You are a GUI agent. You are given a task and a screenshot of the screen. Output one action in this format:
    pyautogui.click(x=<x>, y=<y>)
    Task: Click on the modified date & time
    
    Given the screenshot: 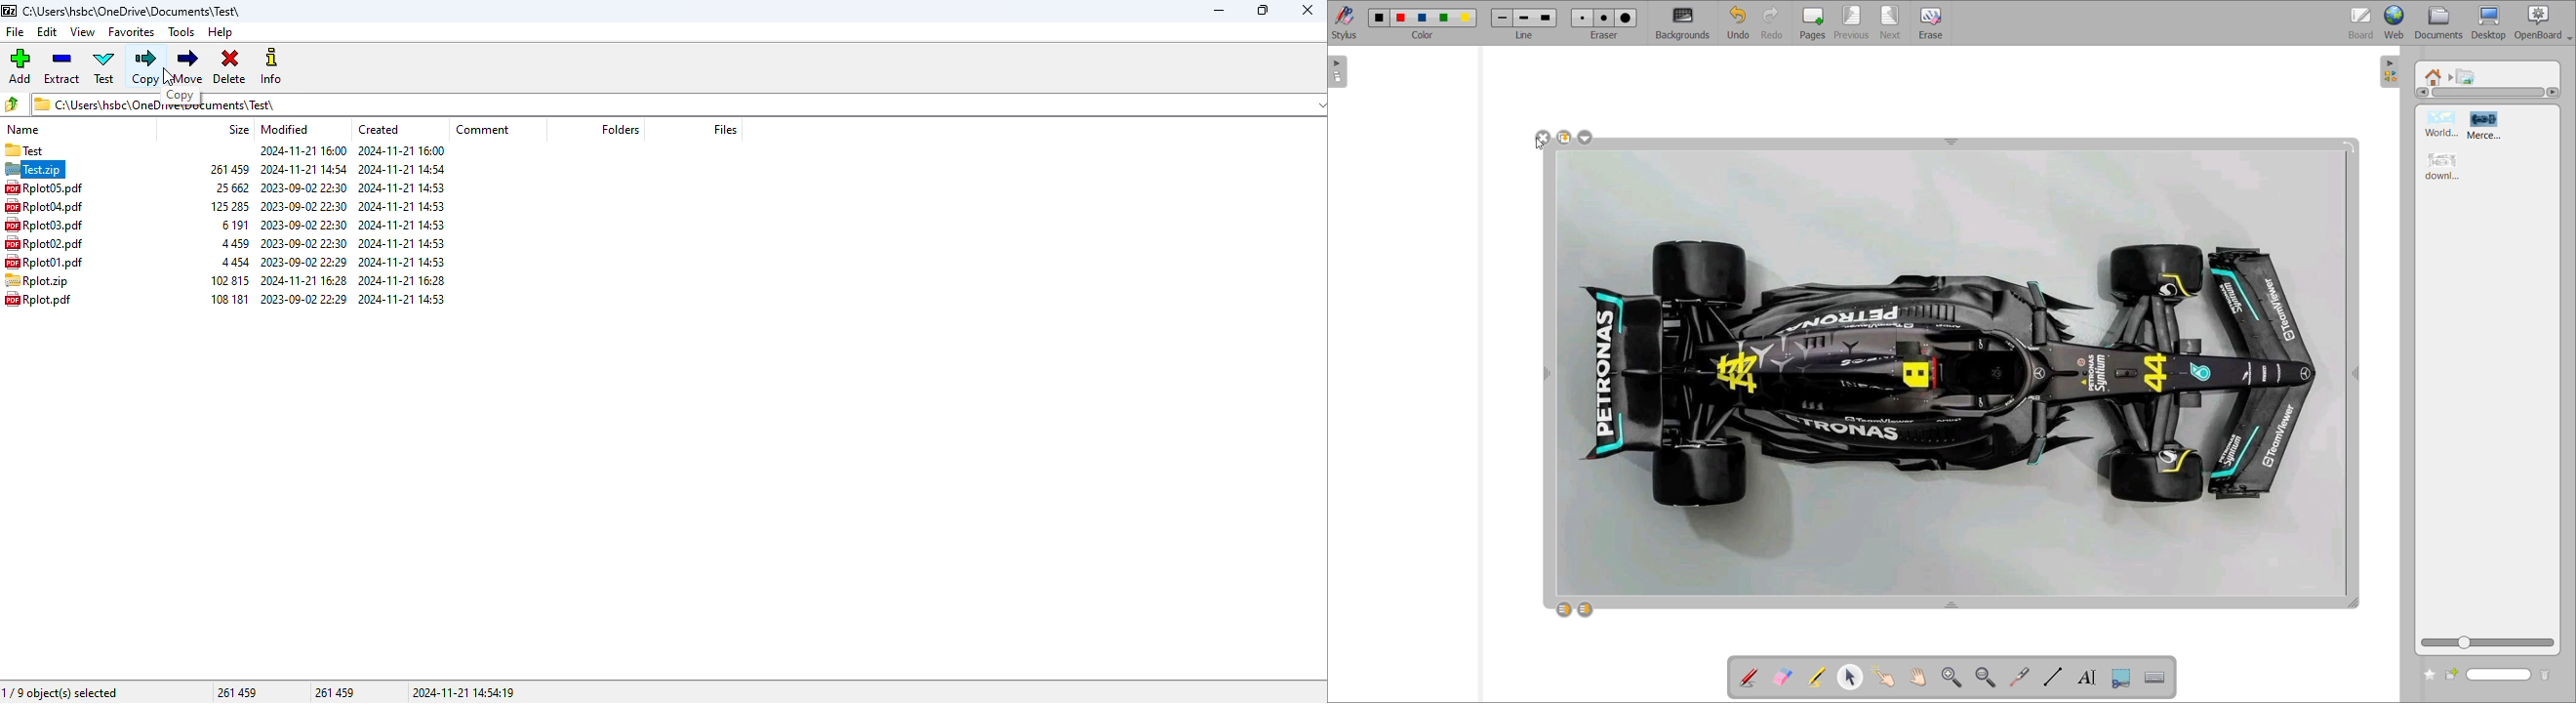 What is the action you would take?
    pyautogui.click(x=304, y=207)
    